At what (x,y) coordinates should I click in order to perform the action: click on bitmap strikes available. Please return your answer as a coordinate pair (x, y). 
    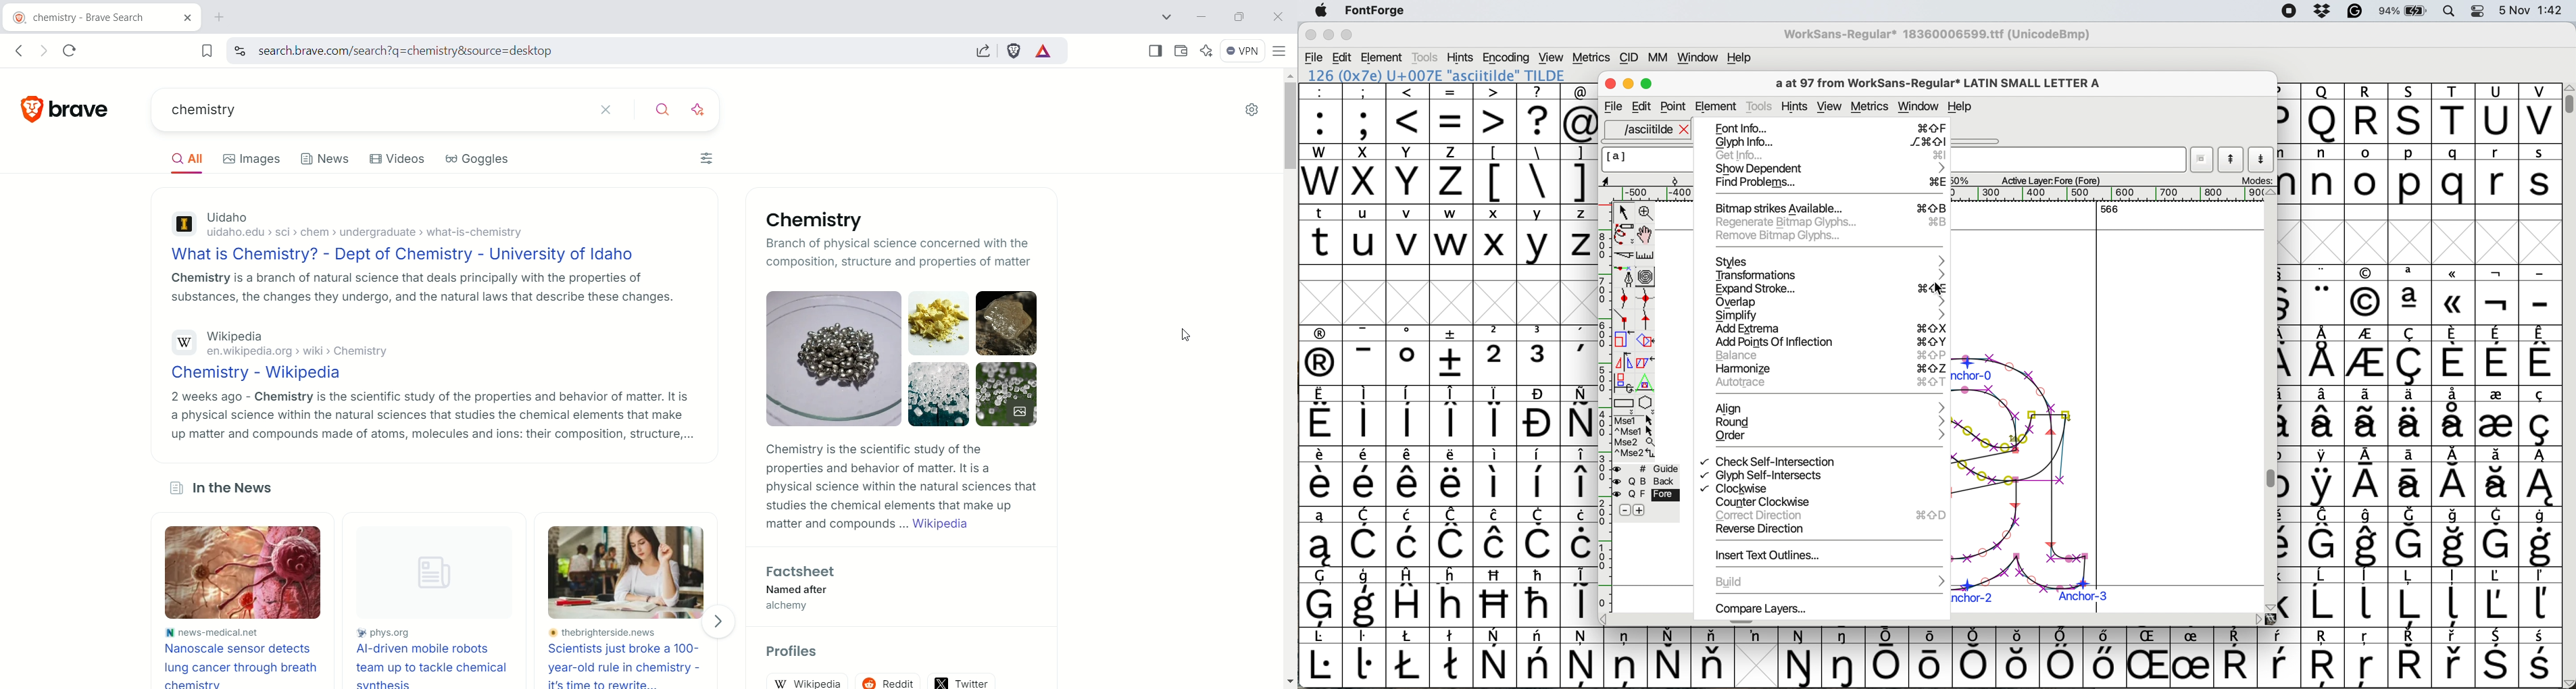
    Looking at the image, I should click on (1830, 208).